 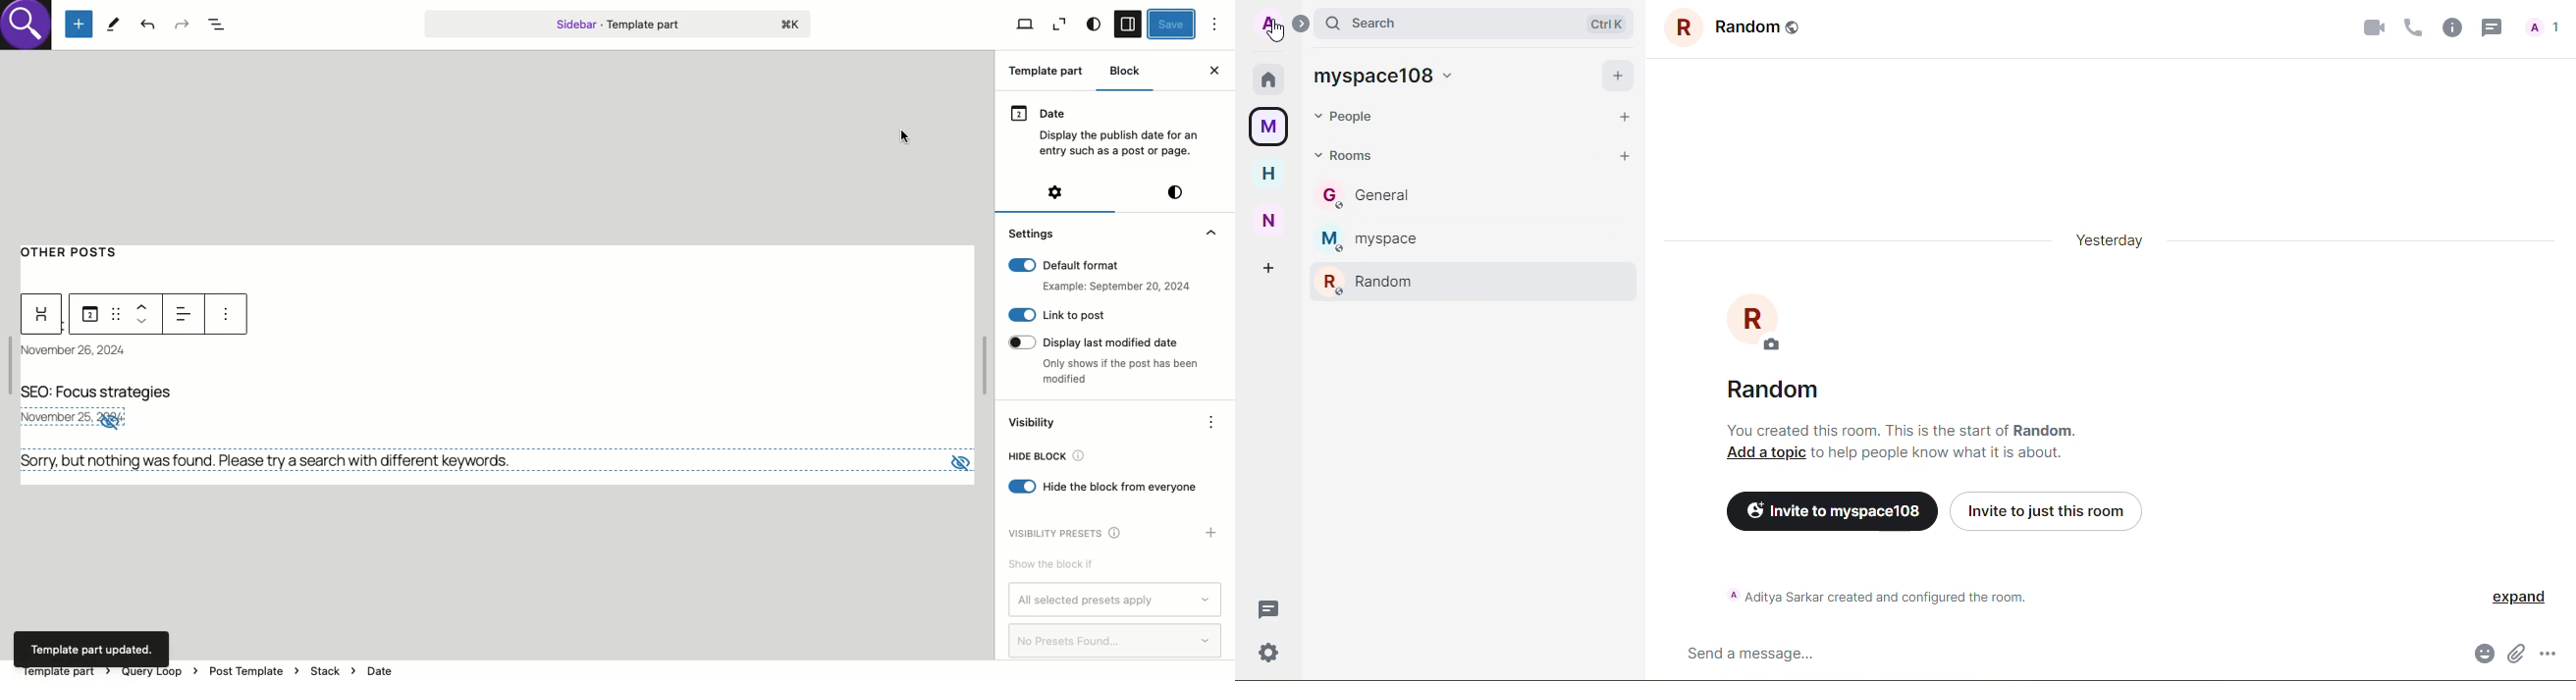 I want to click on View, so click(x=1025, y=25).